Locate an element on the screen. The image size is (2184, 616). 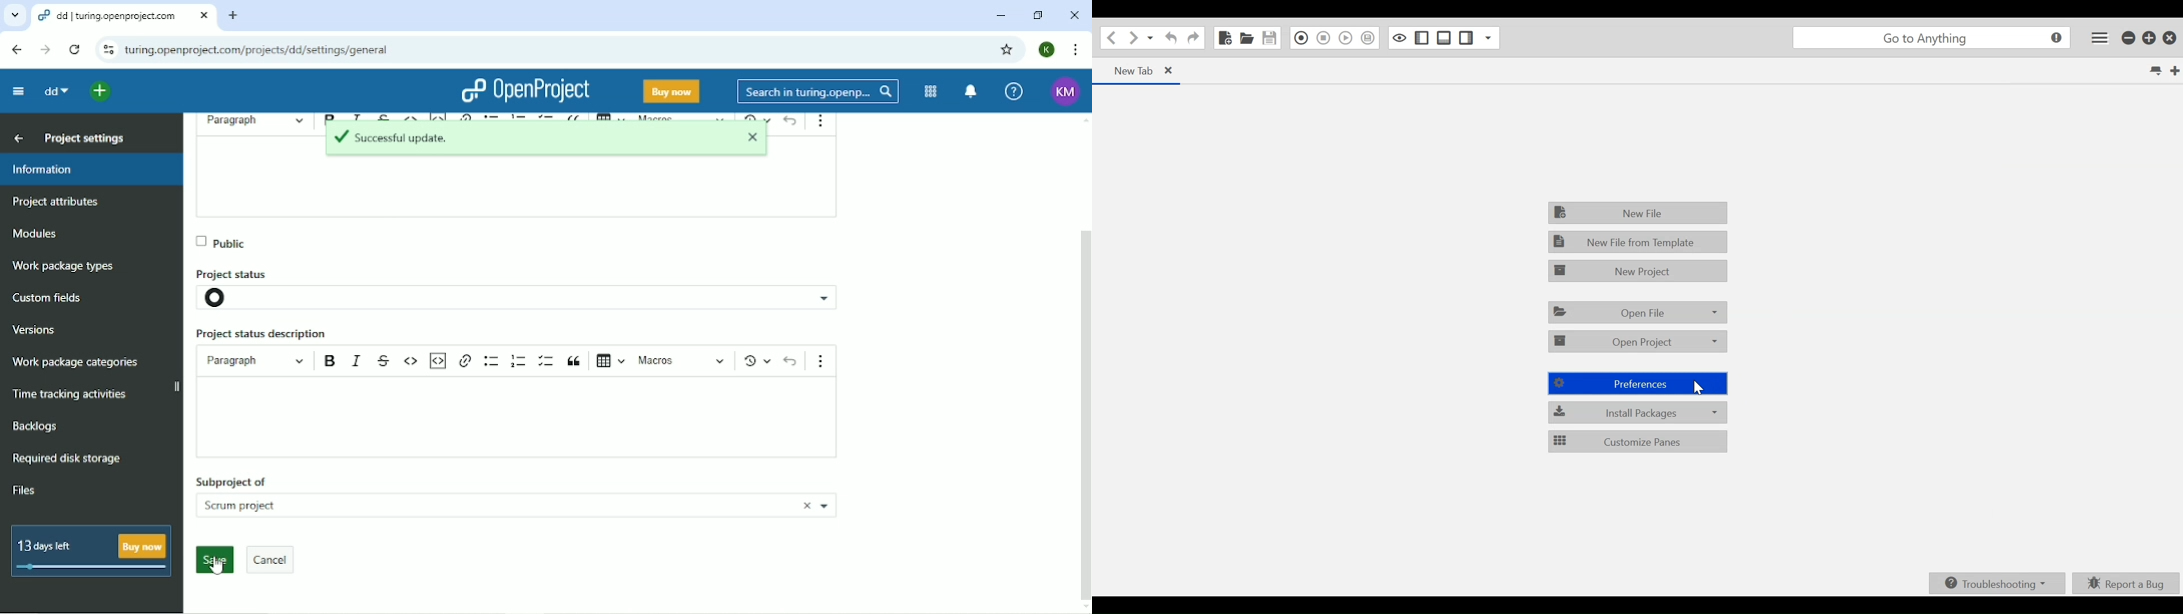
Restore down is located at coordinates (1038, 16).